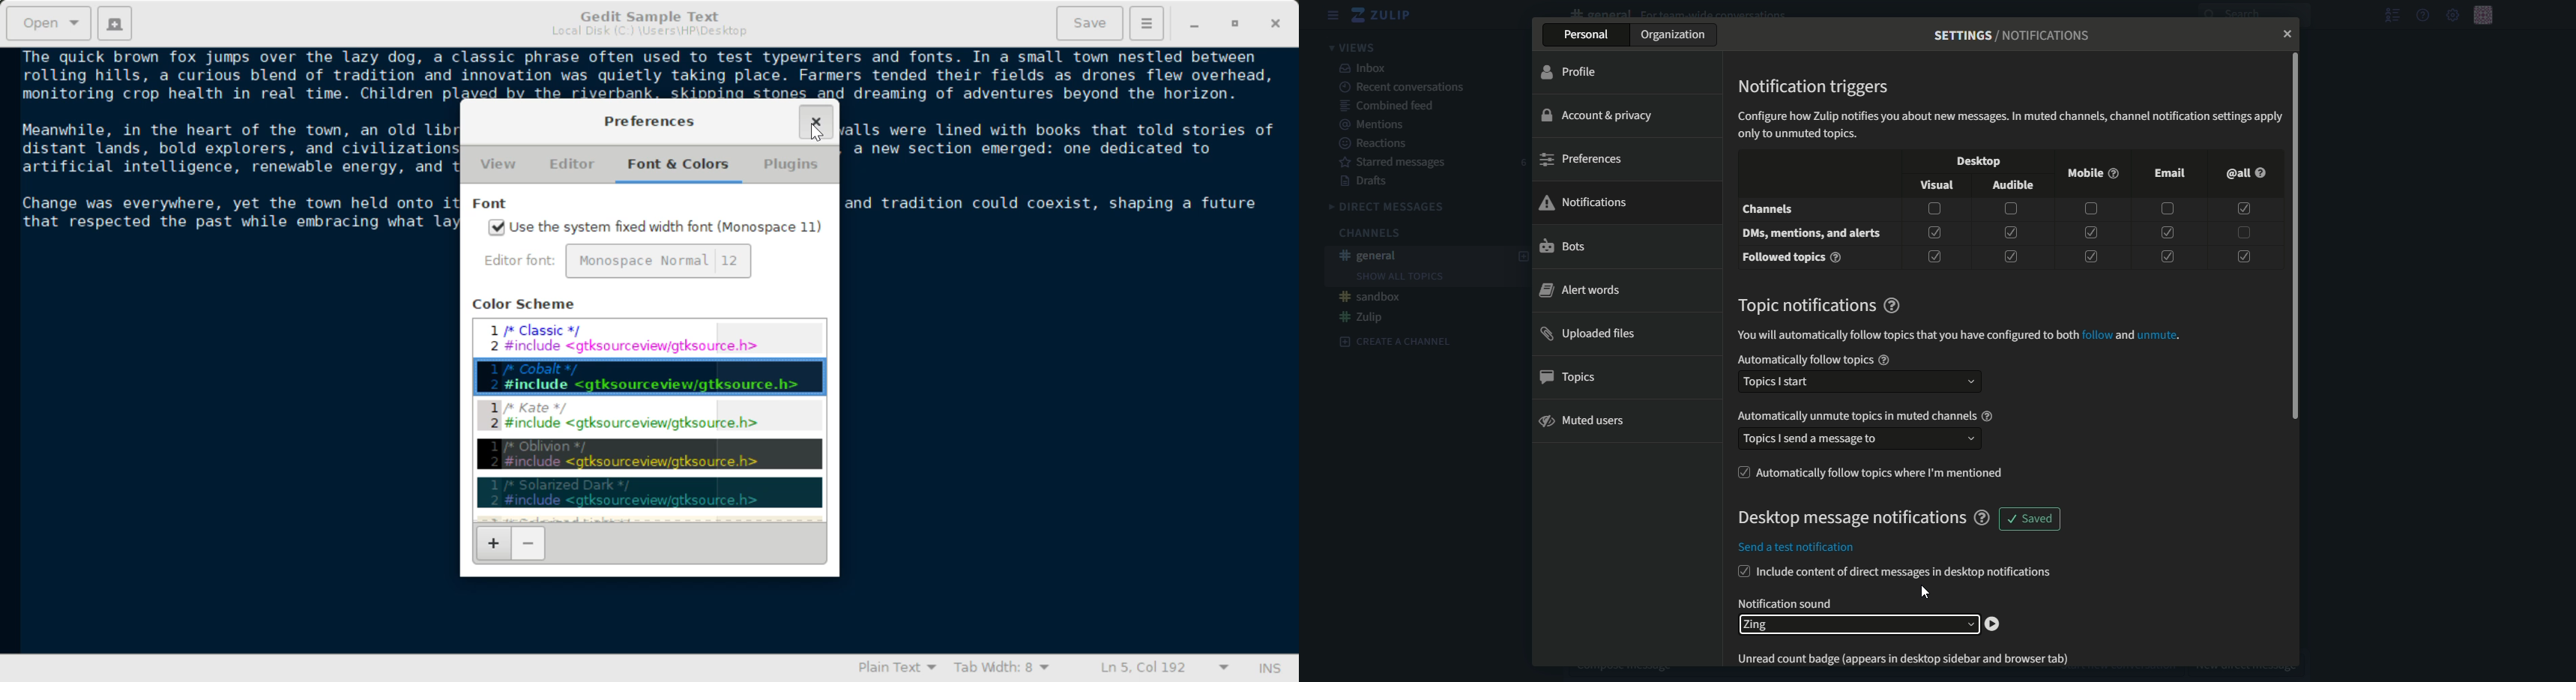 The image size is (2576, 700). What do you see at coordinates (648, 376) in the screenshot?
I see `Cobalt Color Scheme` at bounding box center [648, 376].